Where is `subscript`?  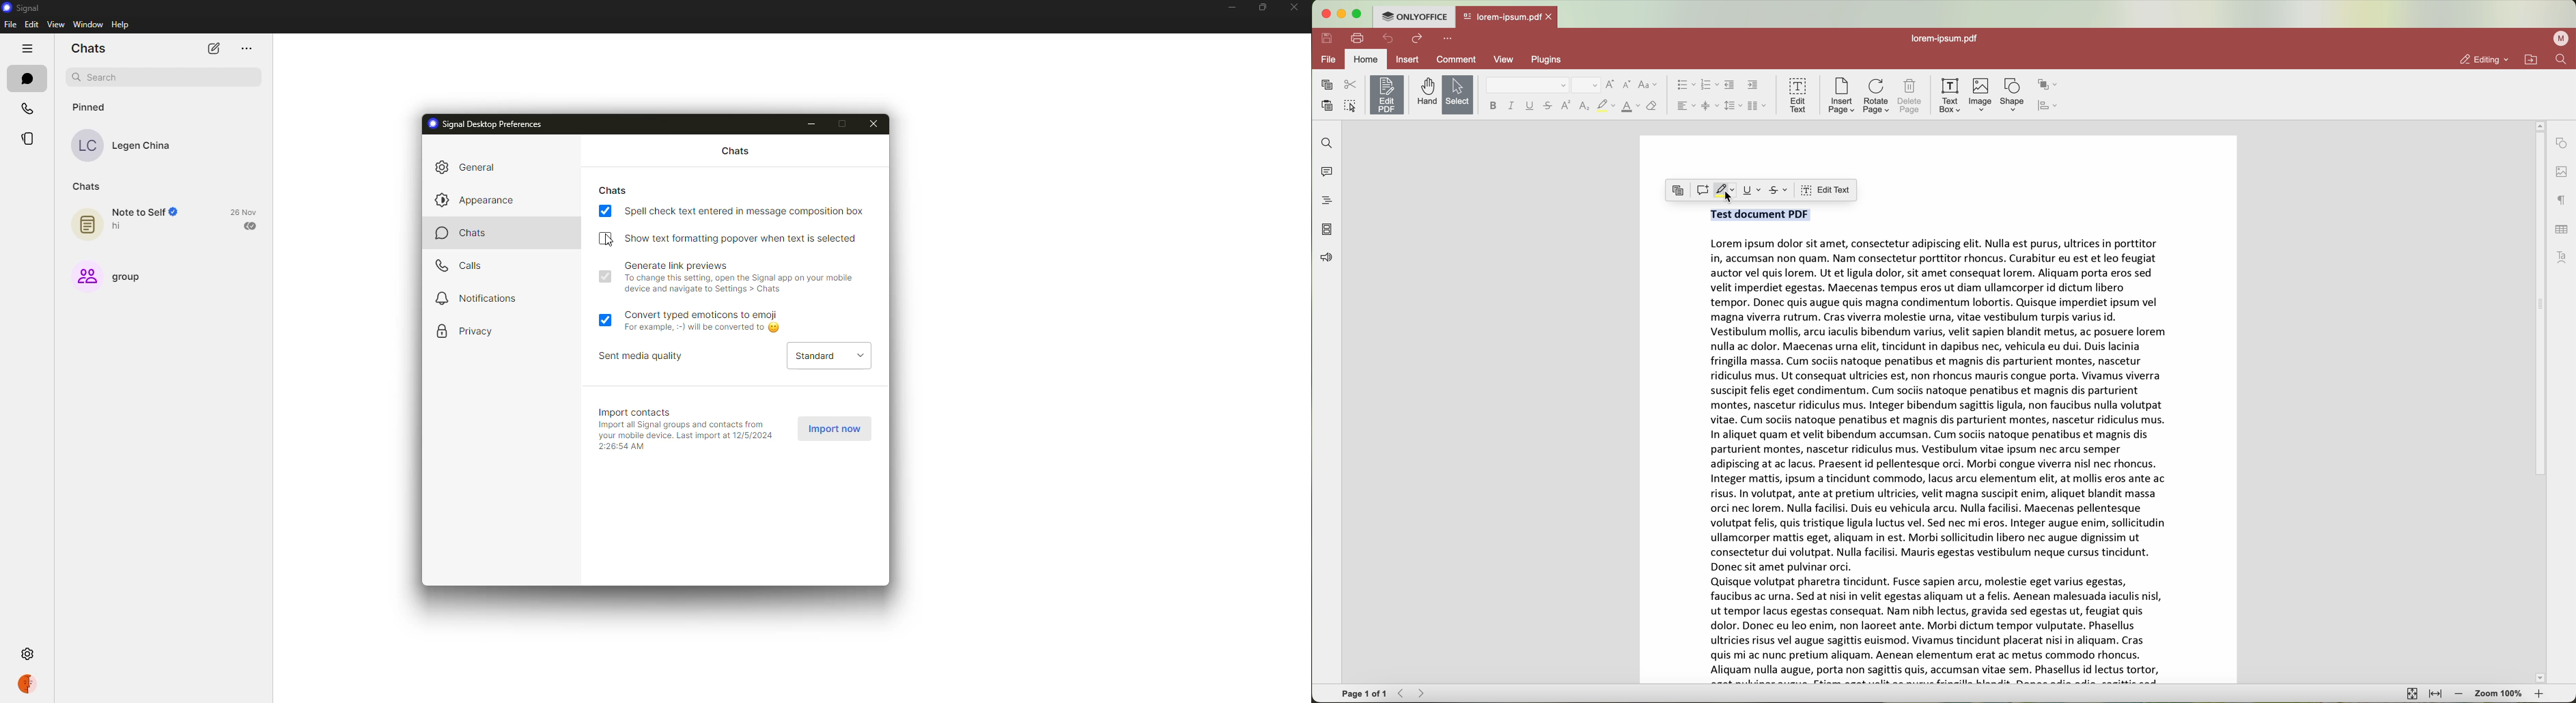 subscript is located at coordinates (1584, 107).